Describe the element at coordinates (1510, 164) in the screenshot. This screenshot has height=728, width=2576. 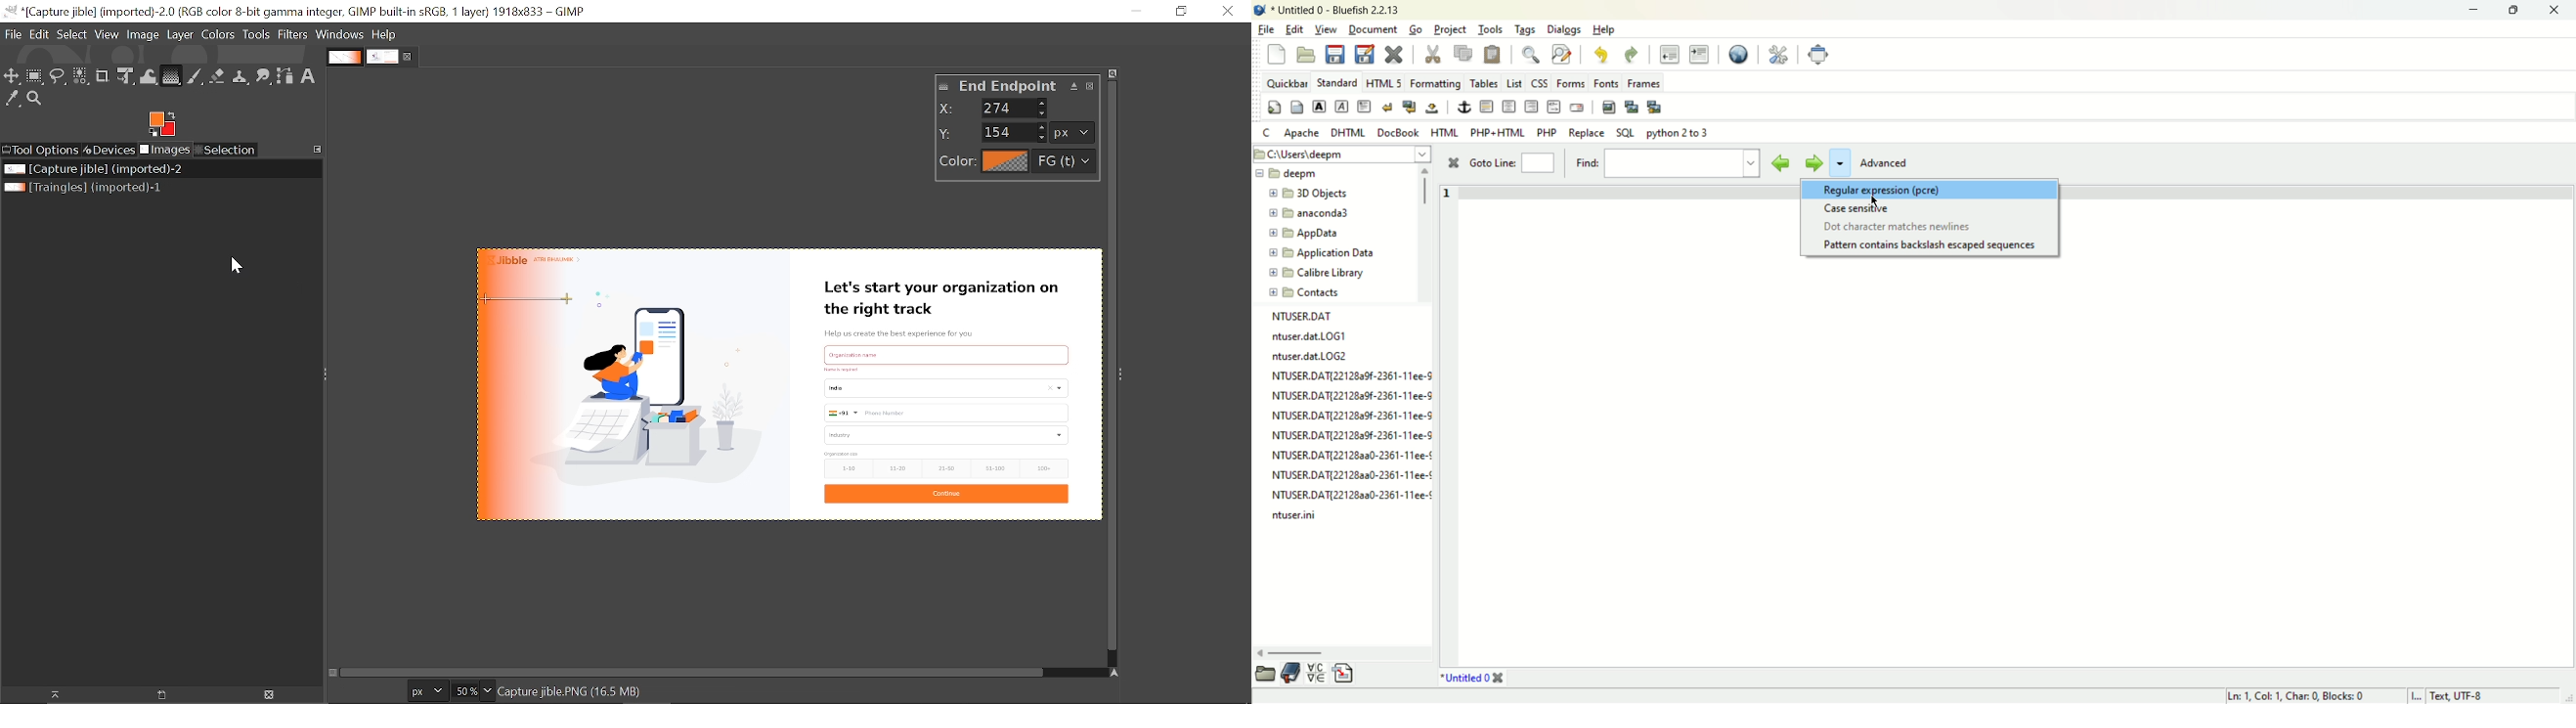
I see `goto line` at that location.